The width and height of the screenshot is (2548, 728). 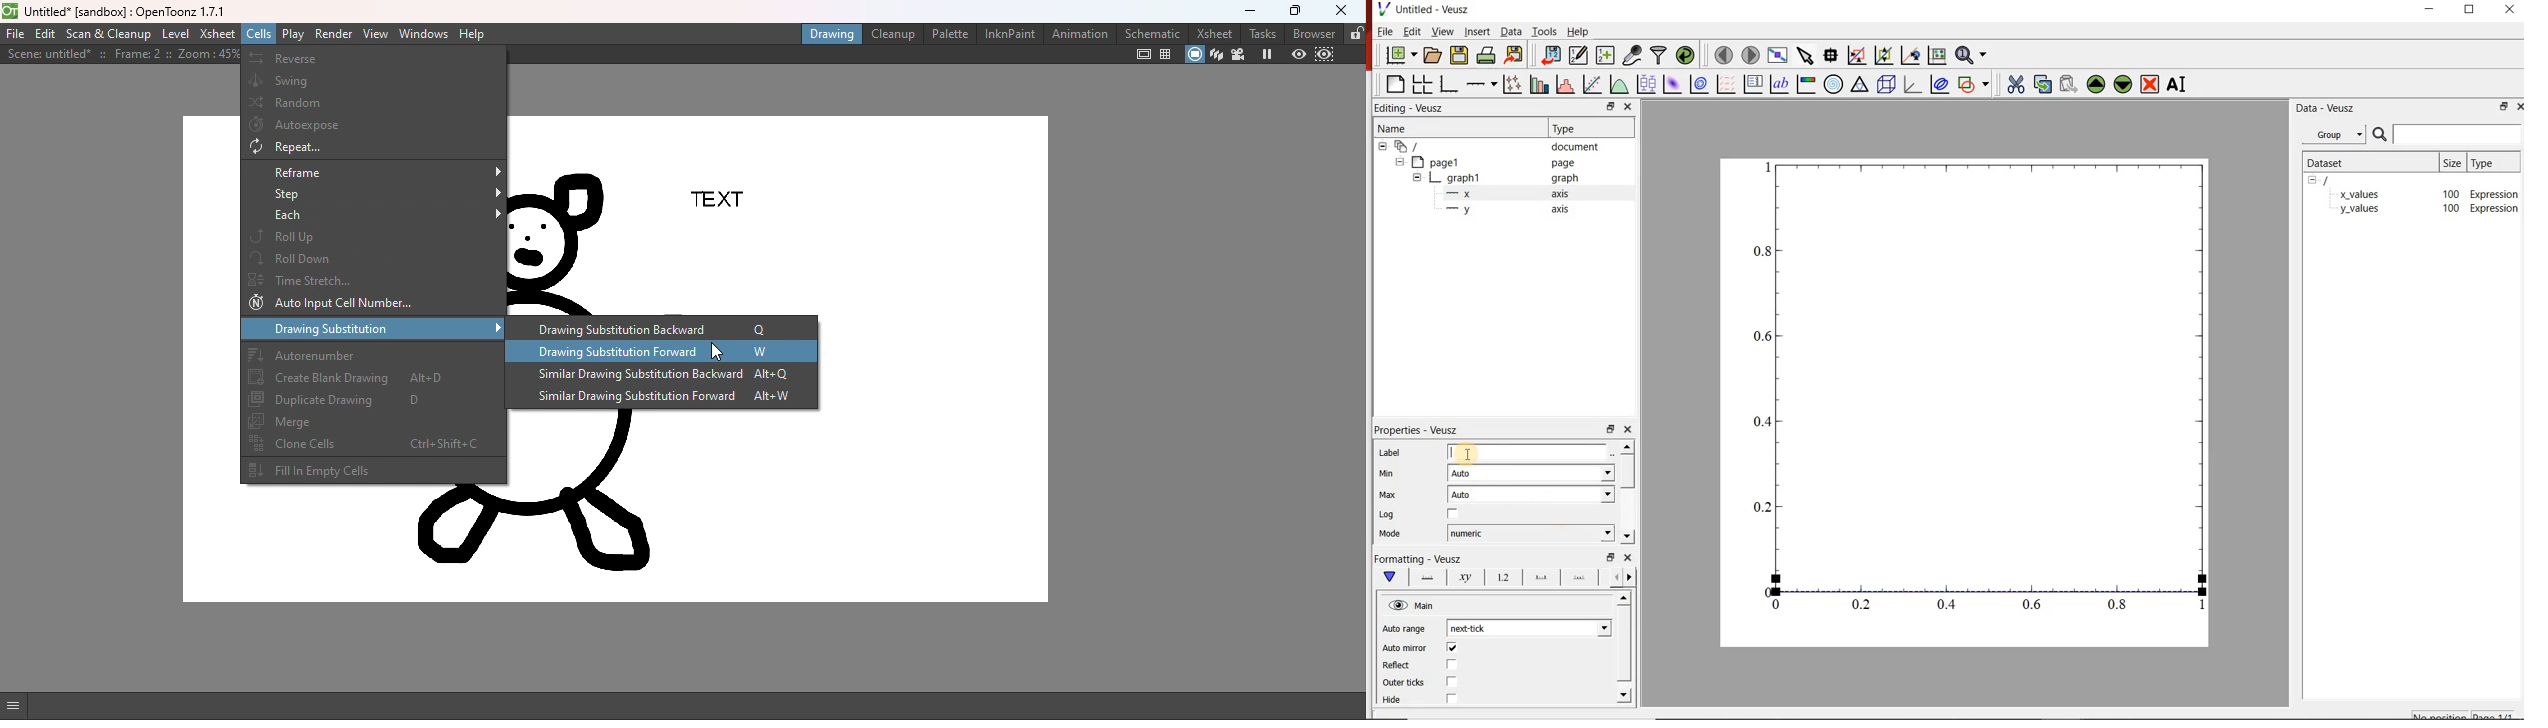 I want to click on edit , so click(x=1414, y=31).